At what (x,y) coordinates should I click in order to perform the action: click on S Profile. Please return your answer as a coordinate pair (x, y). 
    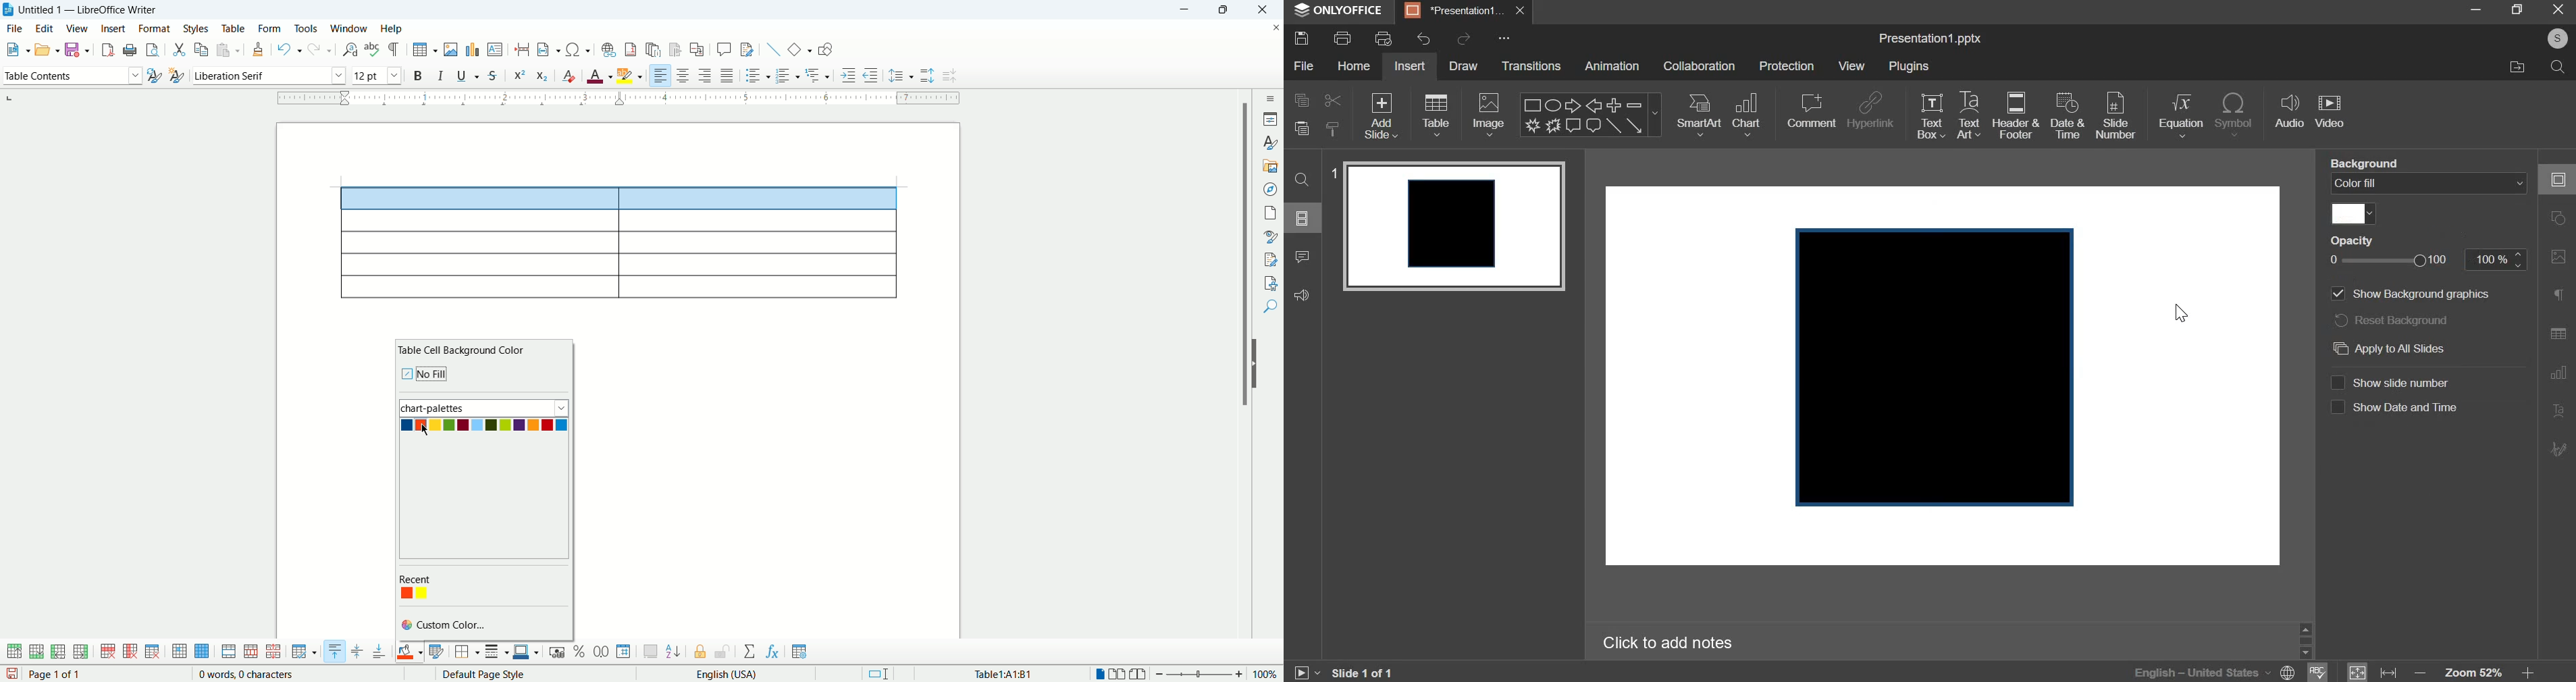
    Looking at the image, I should click on (2557, 38).